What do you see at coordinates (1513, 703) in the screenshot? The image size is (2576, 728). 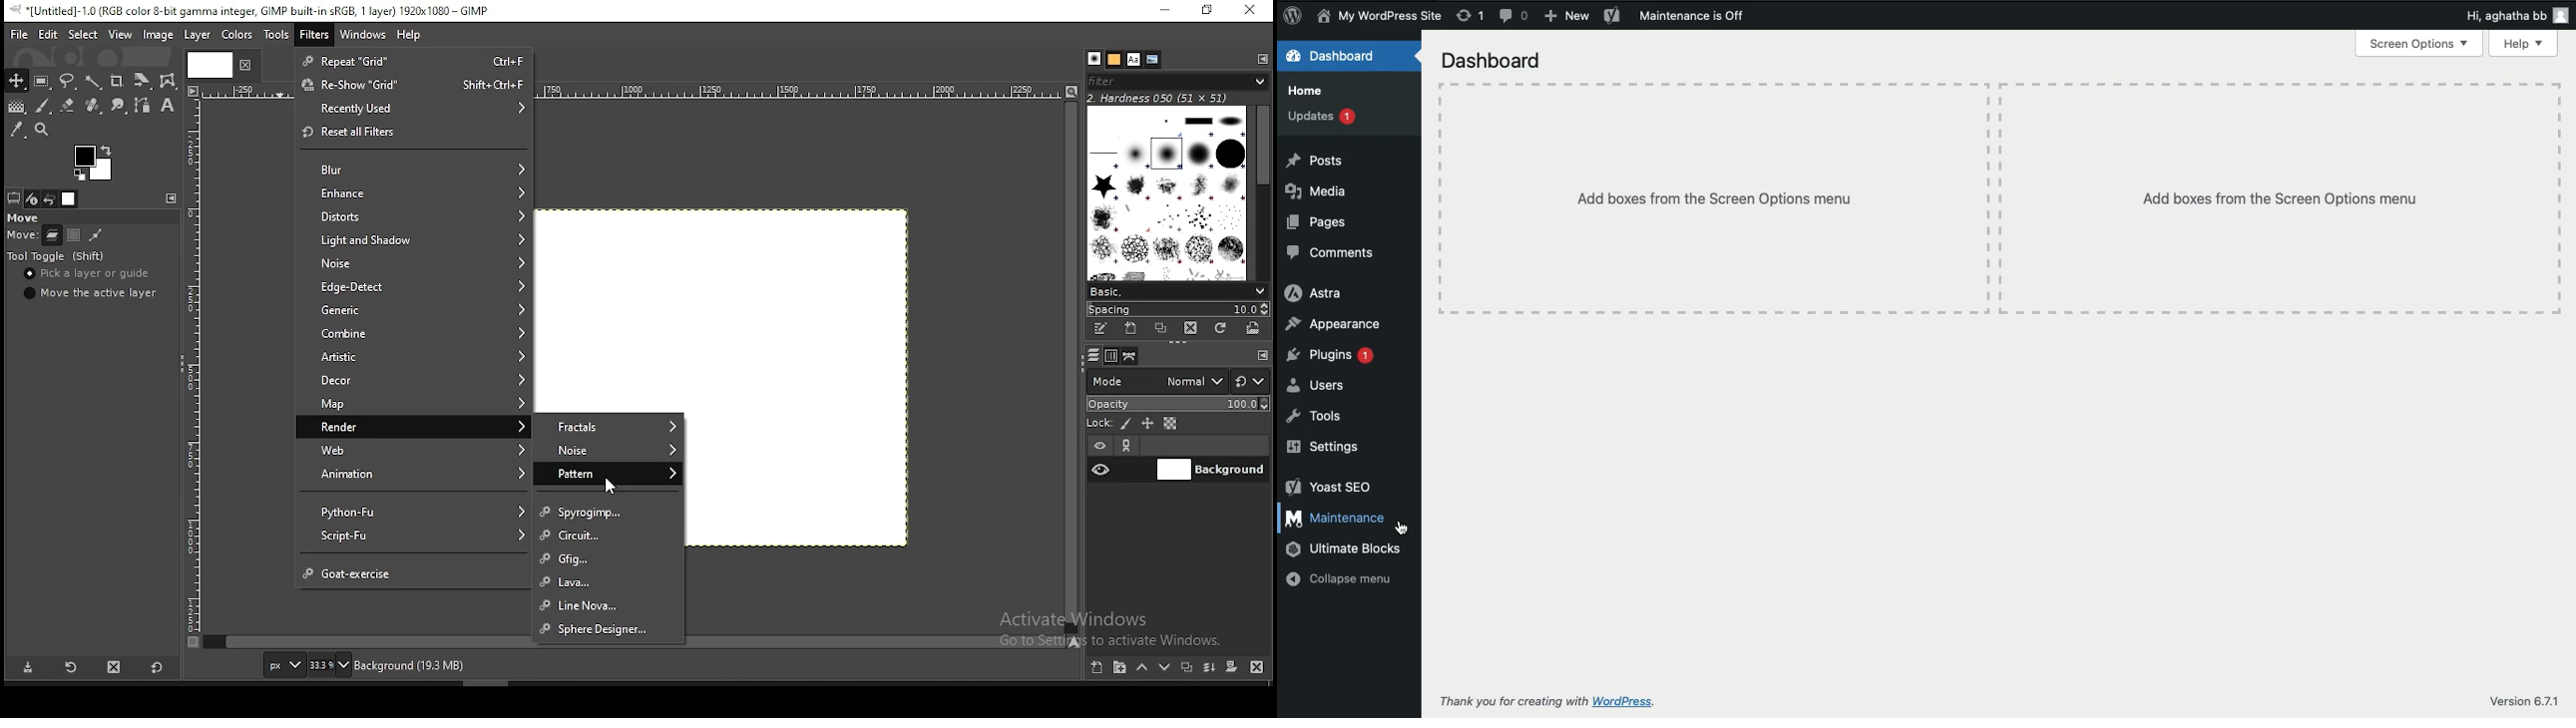 I see `Thank you for creating with` at bounding box center [1513, 703].